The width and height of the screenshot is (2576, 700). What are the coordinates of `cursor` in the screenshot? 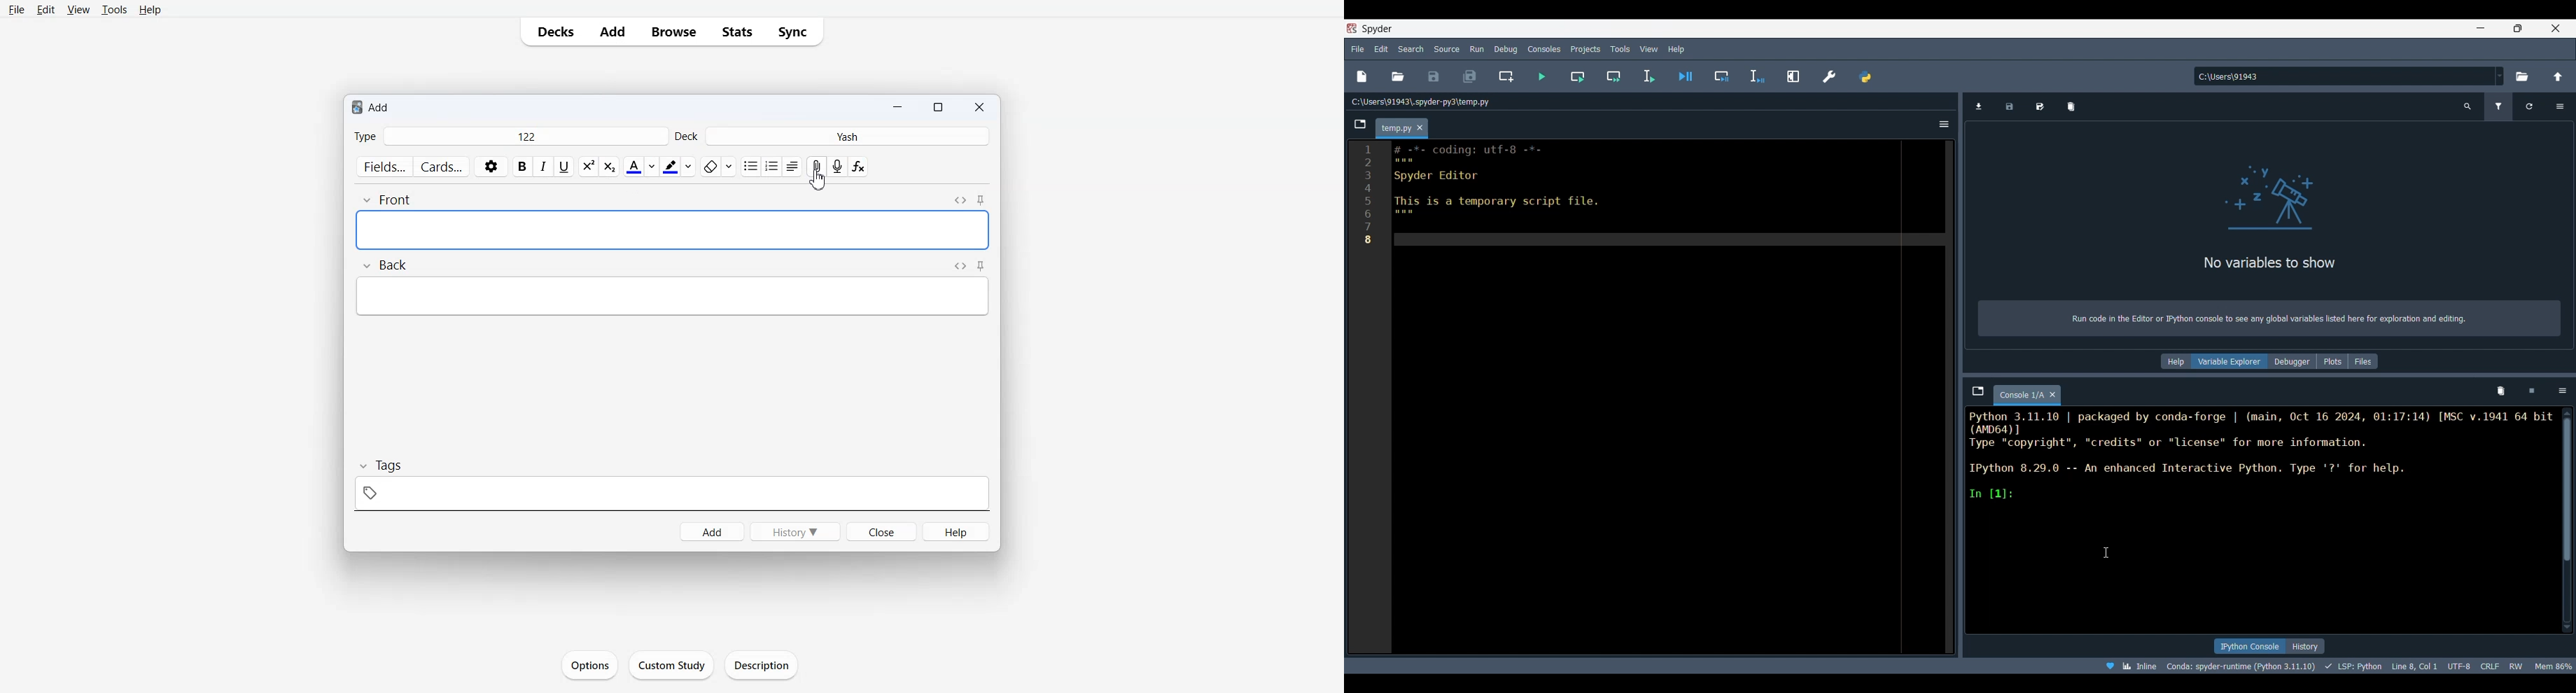 It's located at (817, 181).